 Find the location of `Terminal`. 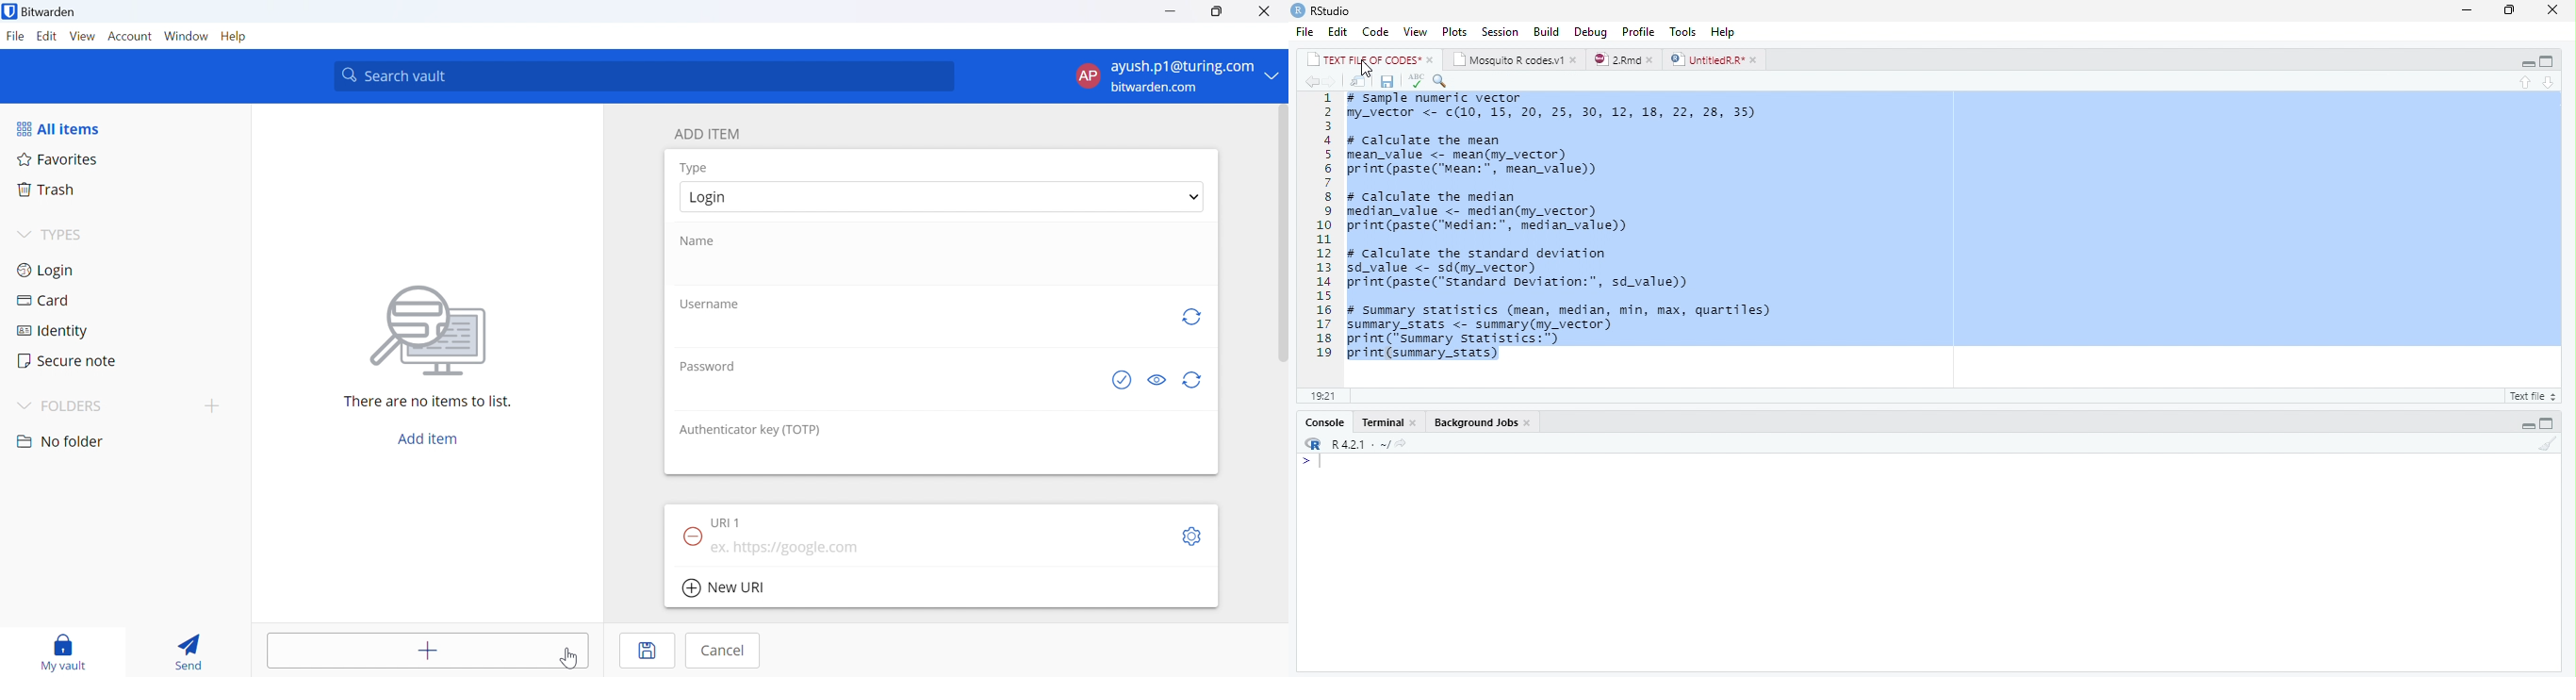

Terminal is located at coordinates (1384, 422).